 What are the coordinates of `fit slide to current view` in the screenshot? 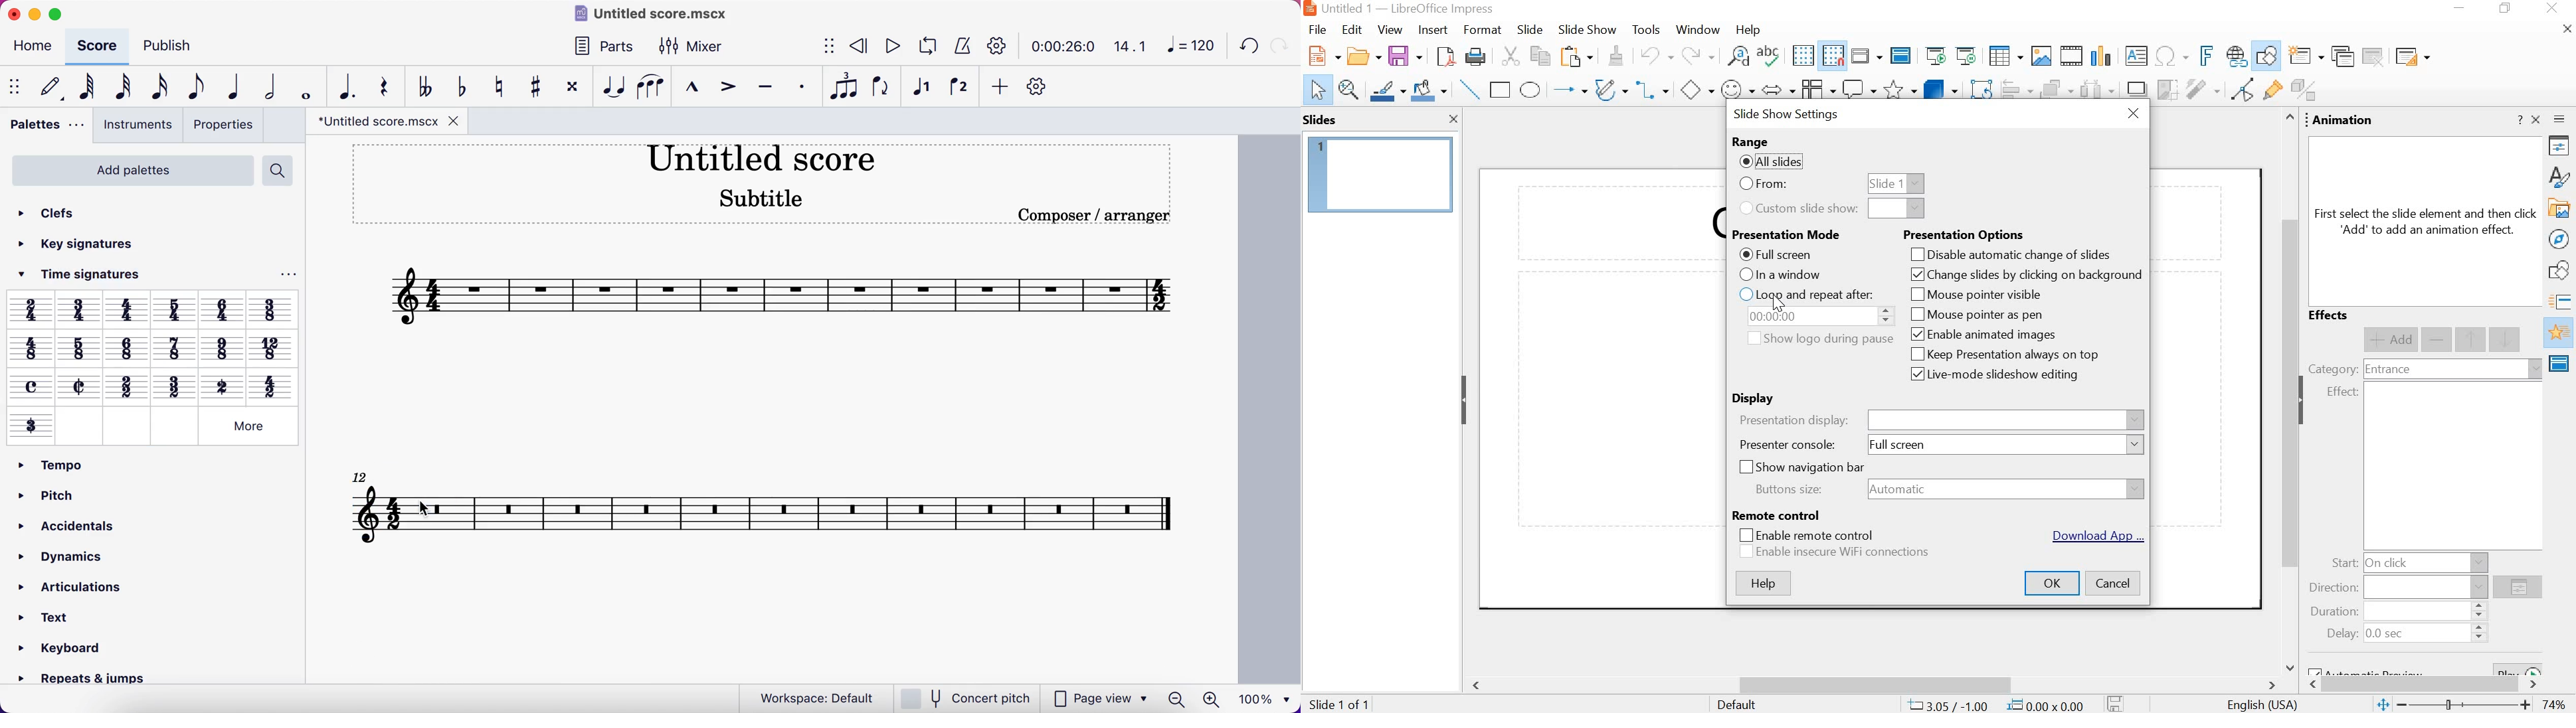 It's located at (2382, 706).